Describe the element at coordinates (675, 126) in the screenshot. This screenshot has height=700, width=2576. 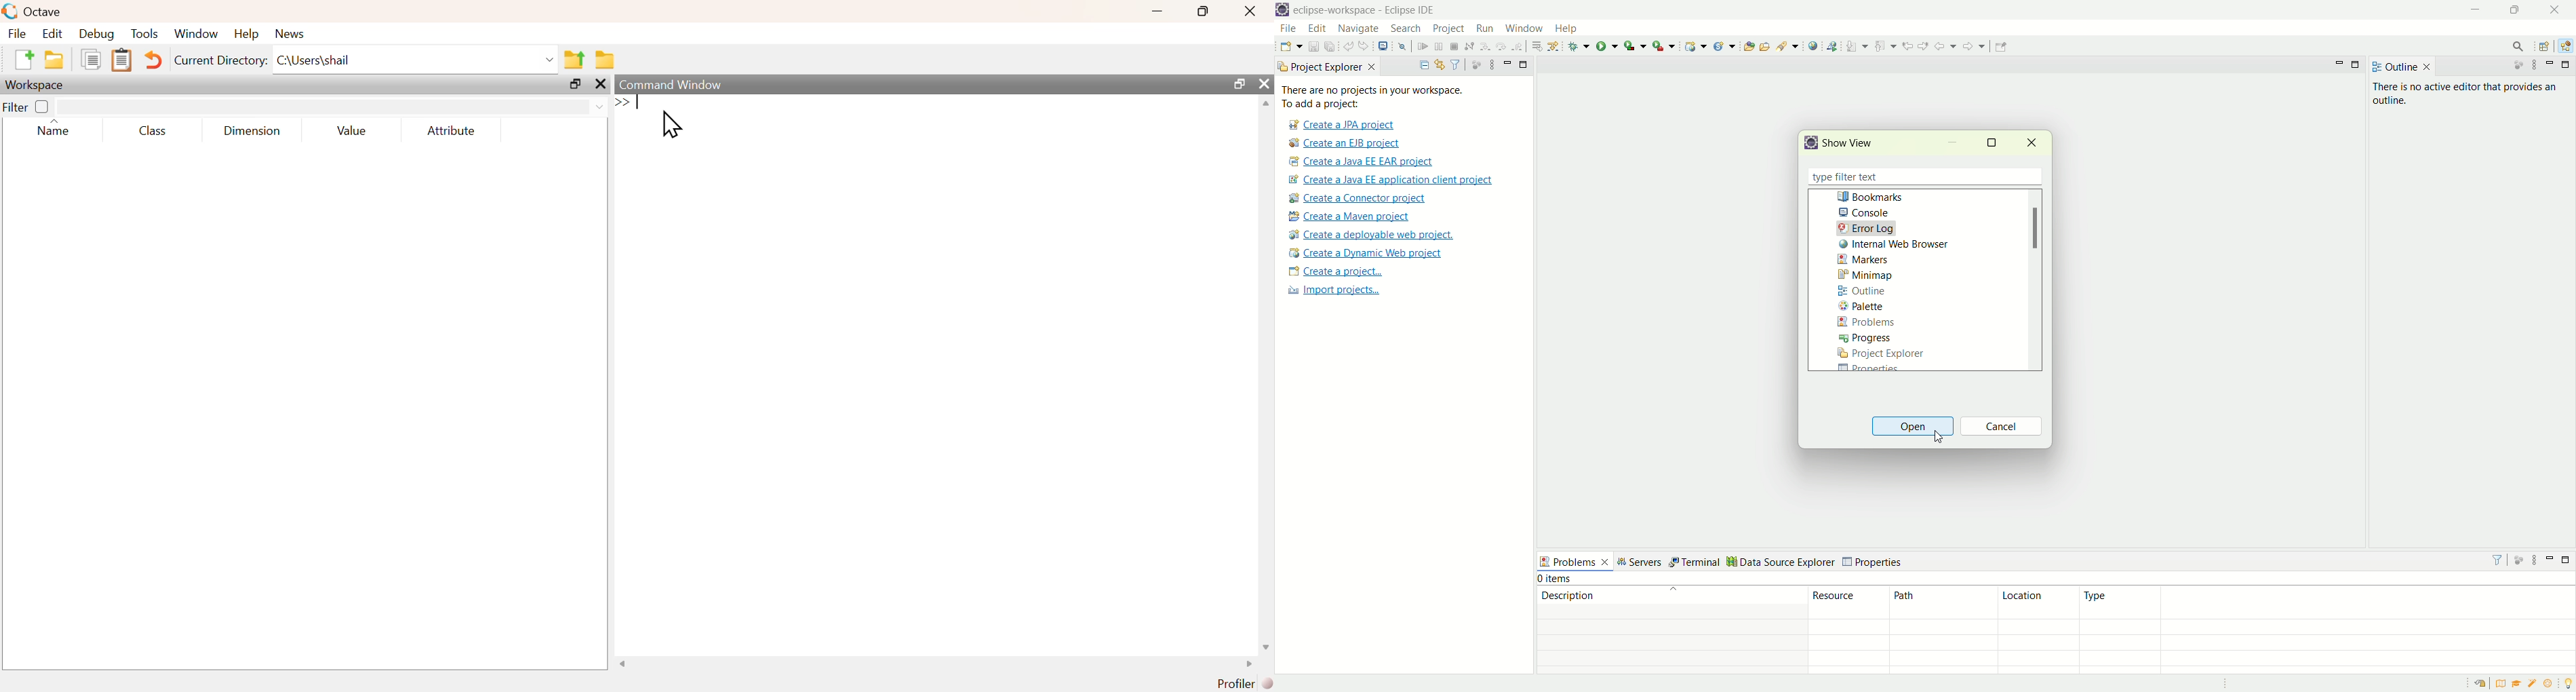
I see `Cursor` at that location.